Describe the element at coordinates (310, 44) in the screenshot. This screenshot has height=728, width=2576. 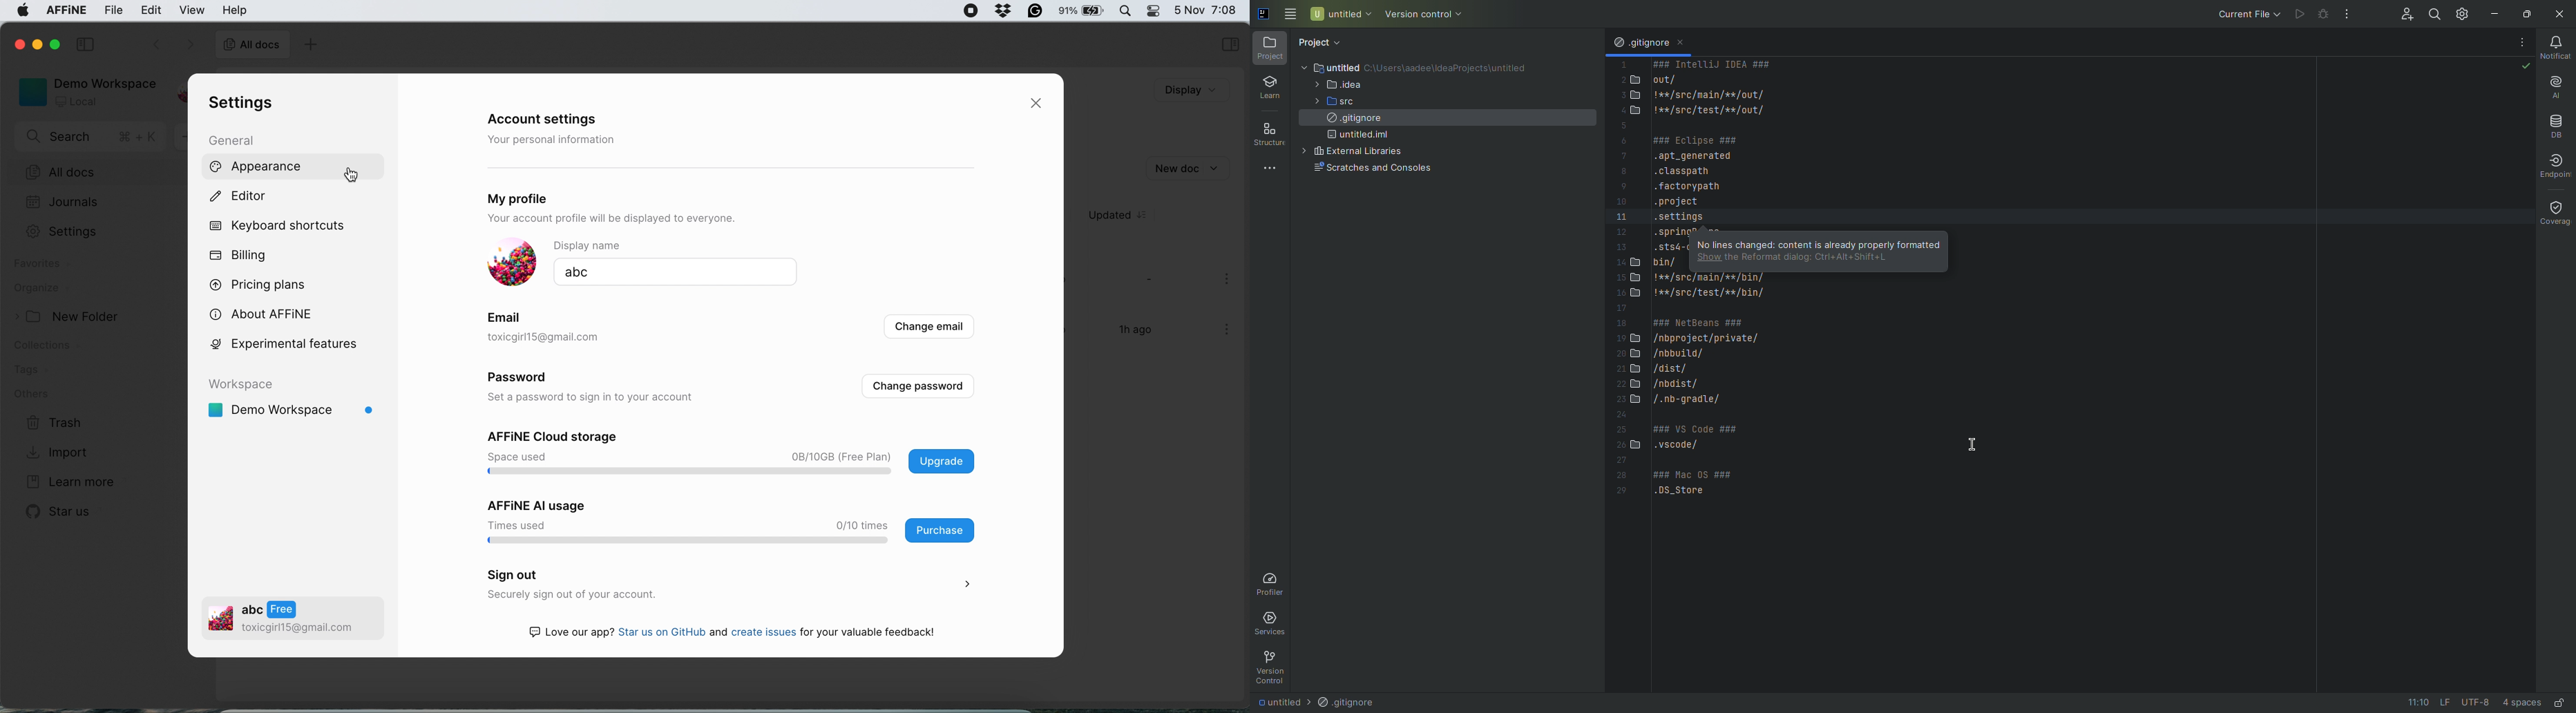
I see `new tab` at that location.